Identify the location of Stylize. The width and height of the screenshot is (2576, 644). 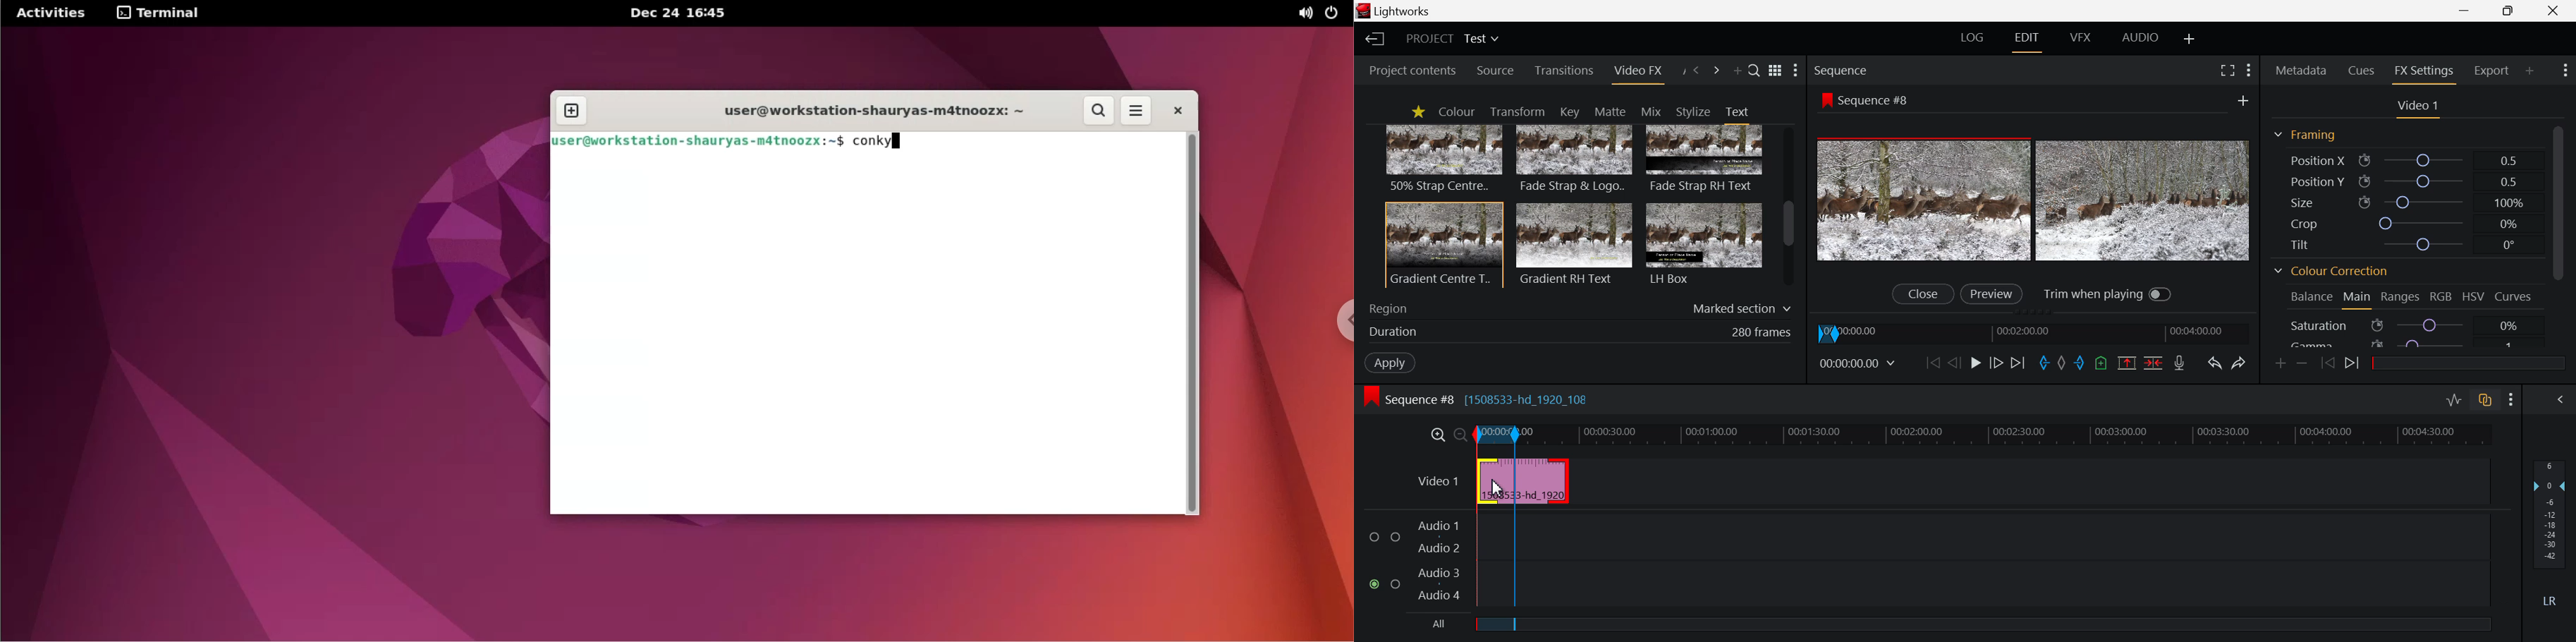
(1693, 111).